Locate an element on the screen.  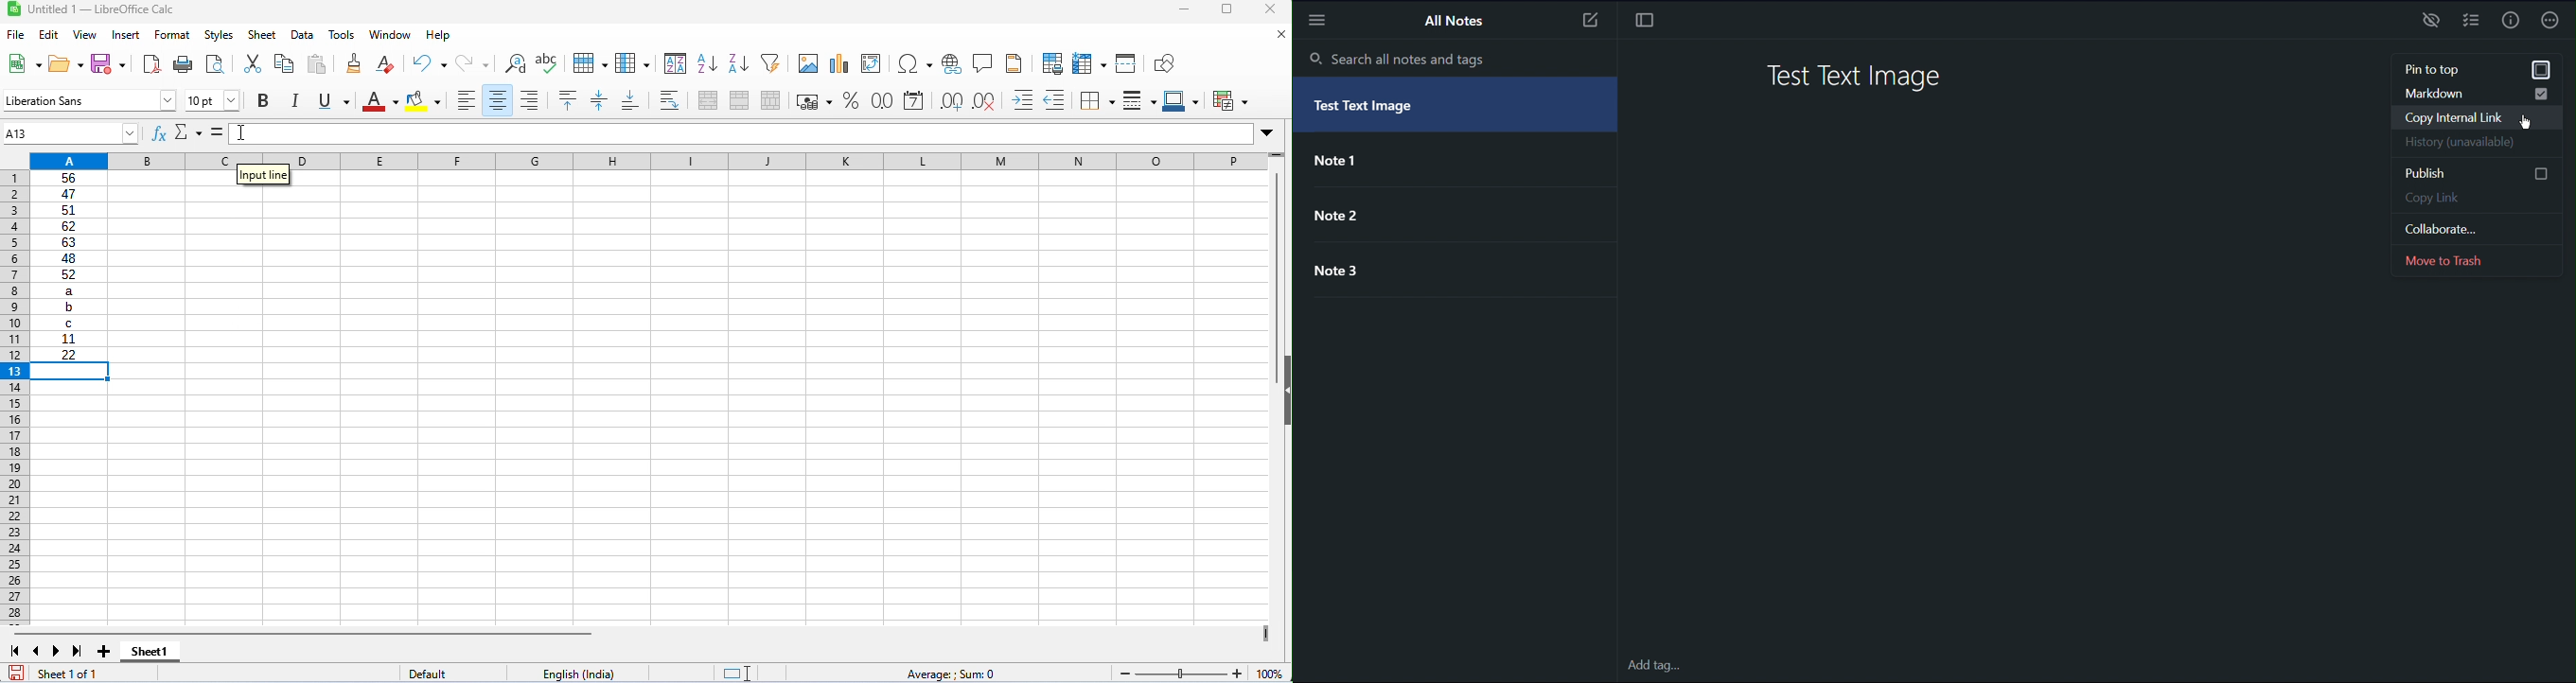
save is located at coordinates (16, 673).